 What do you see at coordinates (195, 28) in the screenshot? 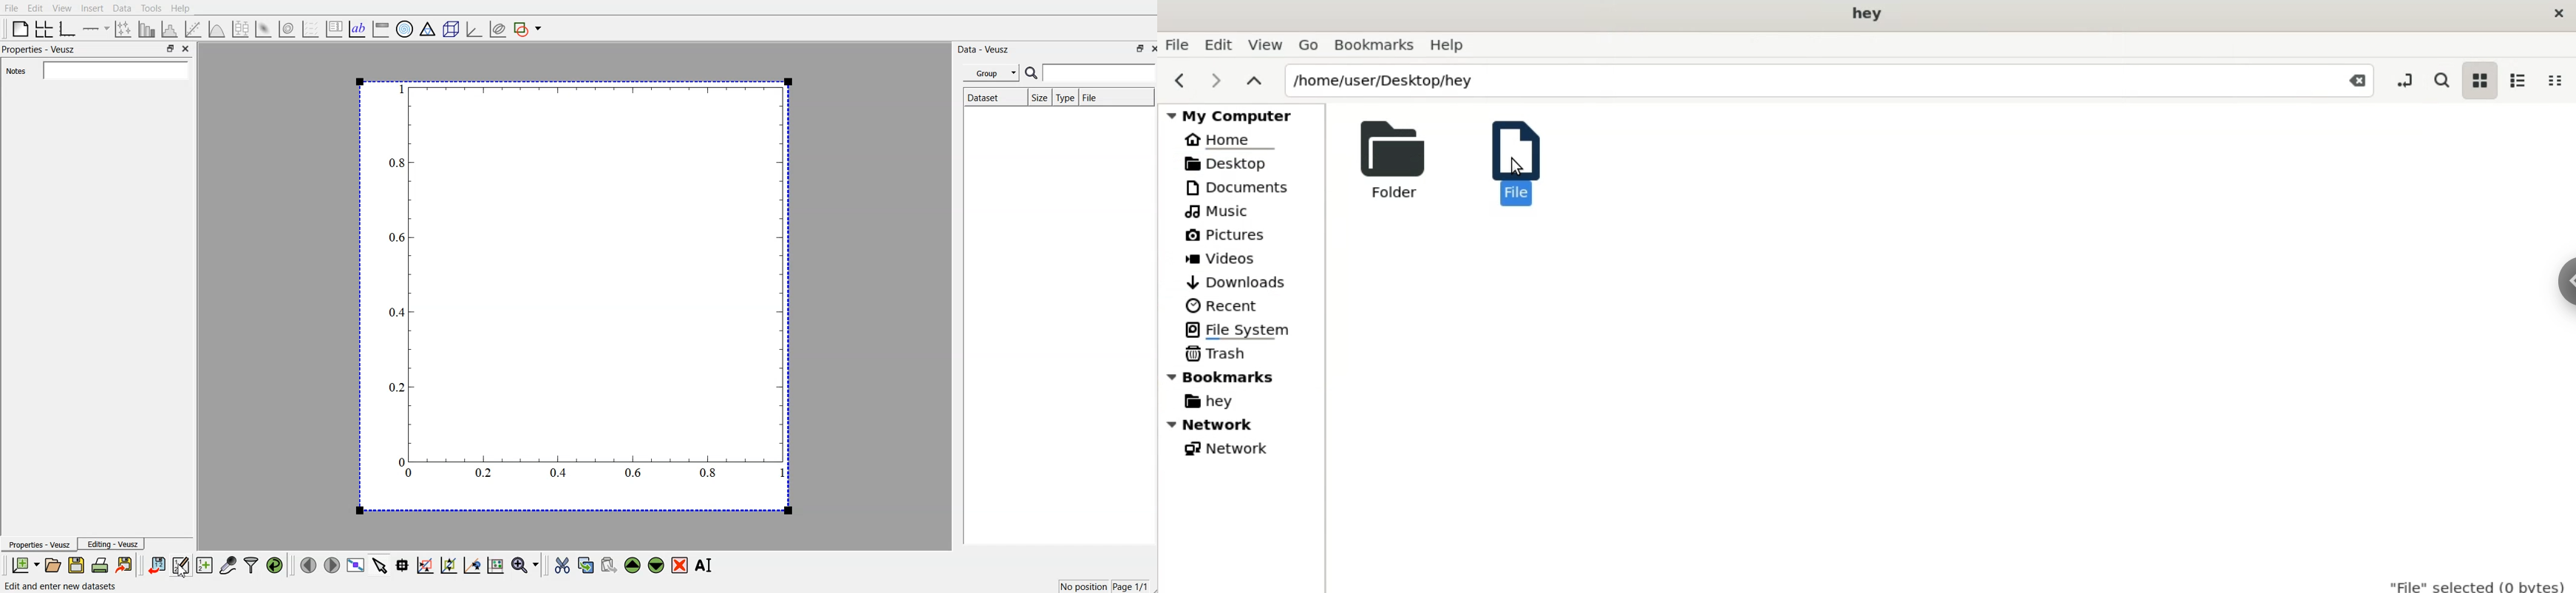
I see `fit a function` at bounding box center [195, 28].